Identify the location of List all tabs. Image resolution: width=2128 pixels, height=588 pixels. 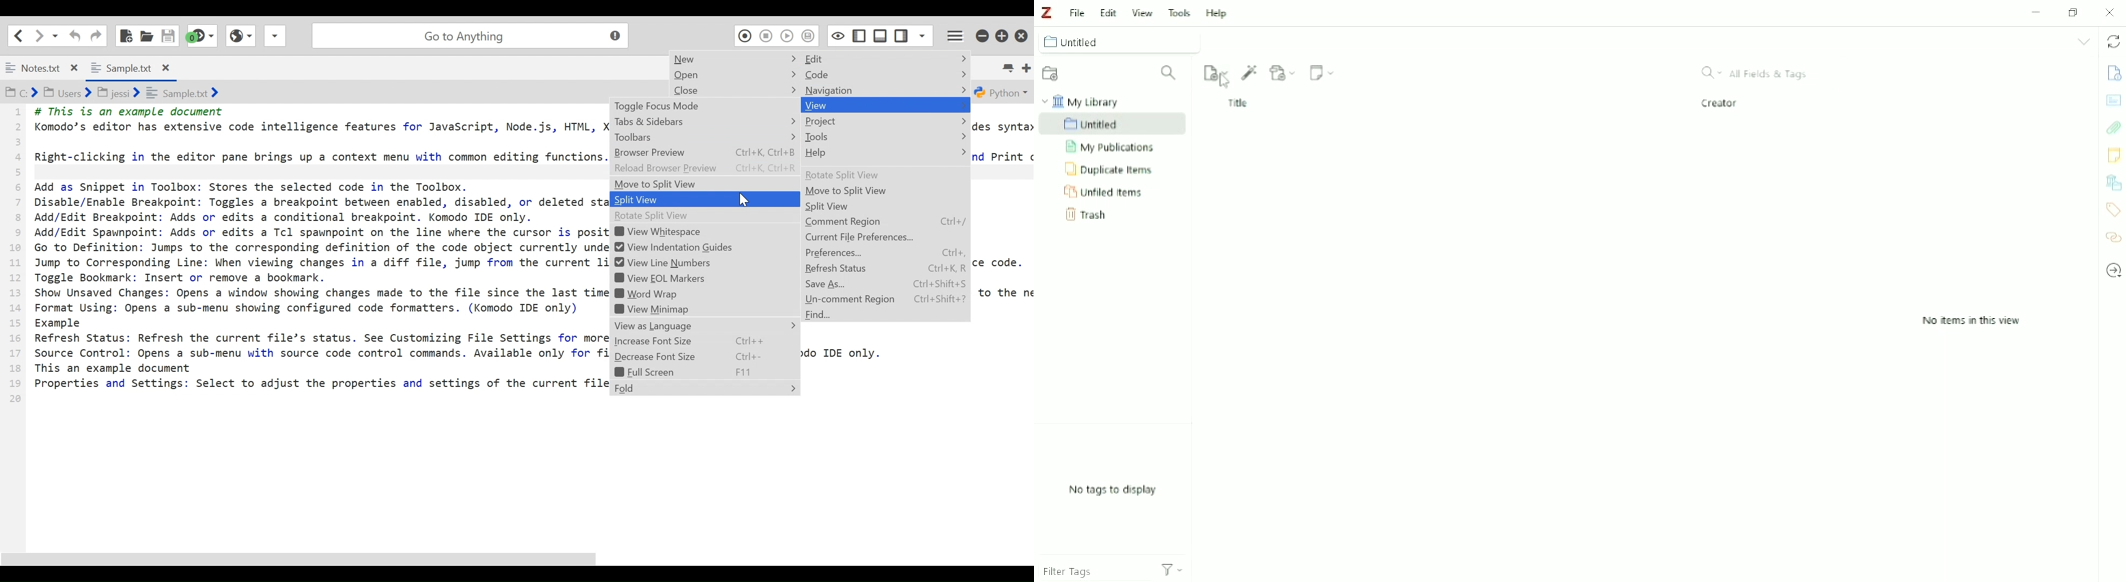
(2083, 42).